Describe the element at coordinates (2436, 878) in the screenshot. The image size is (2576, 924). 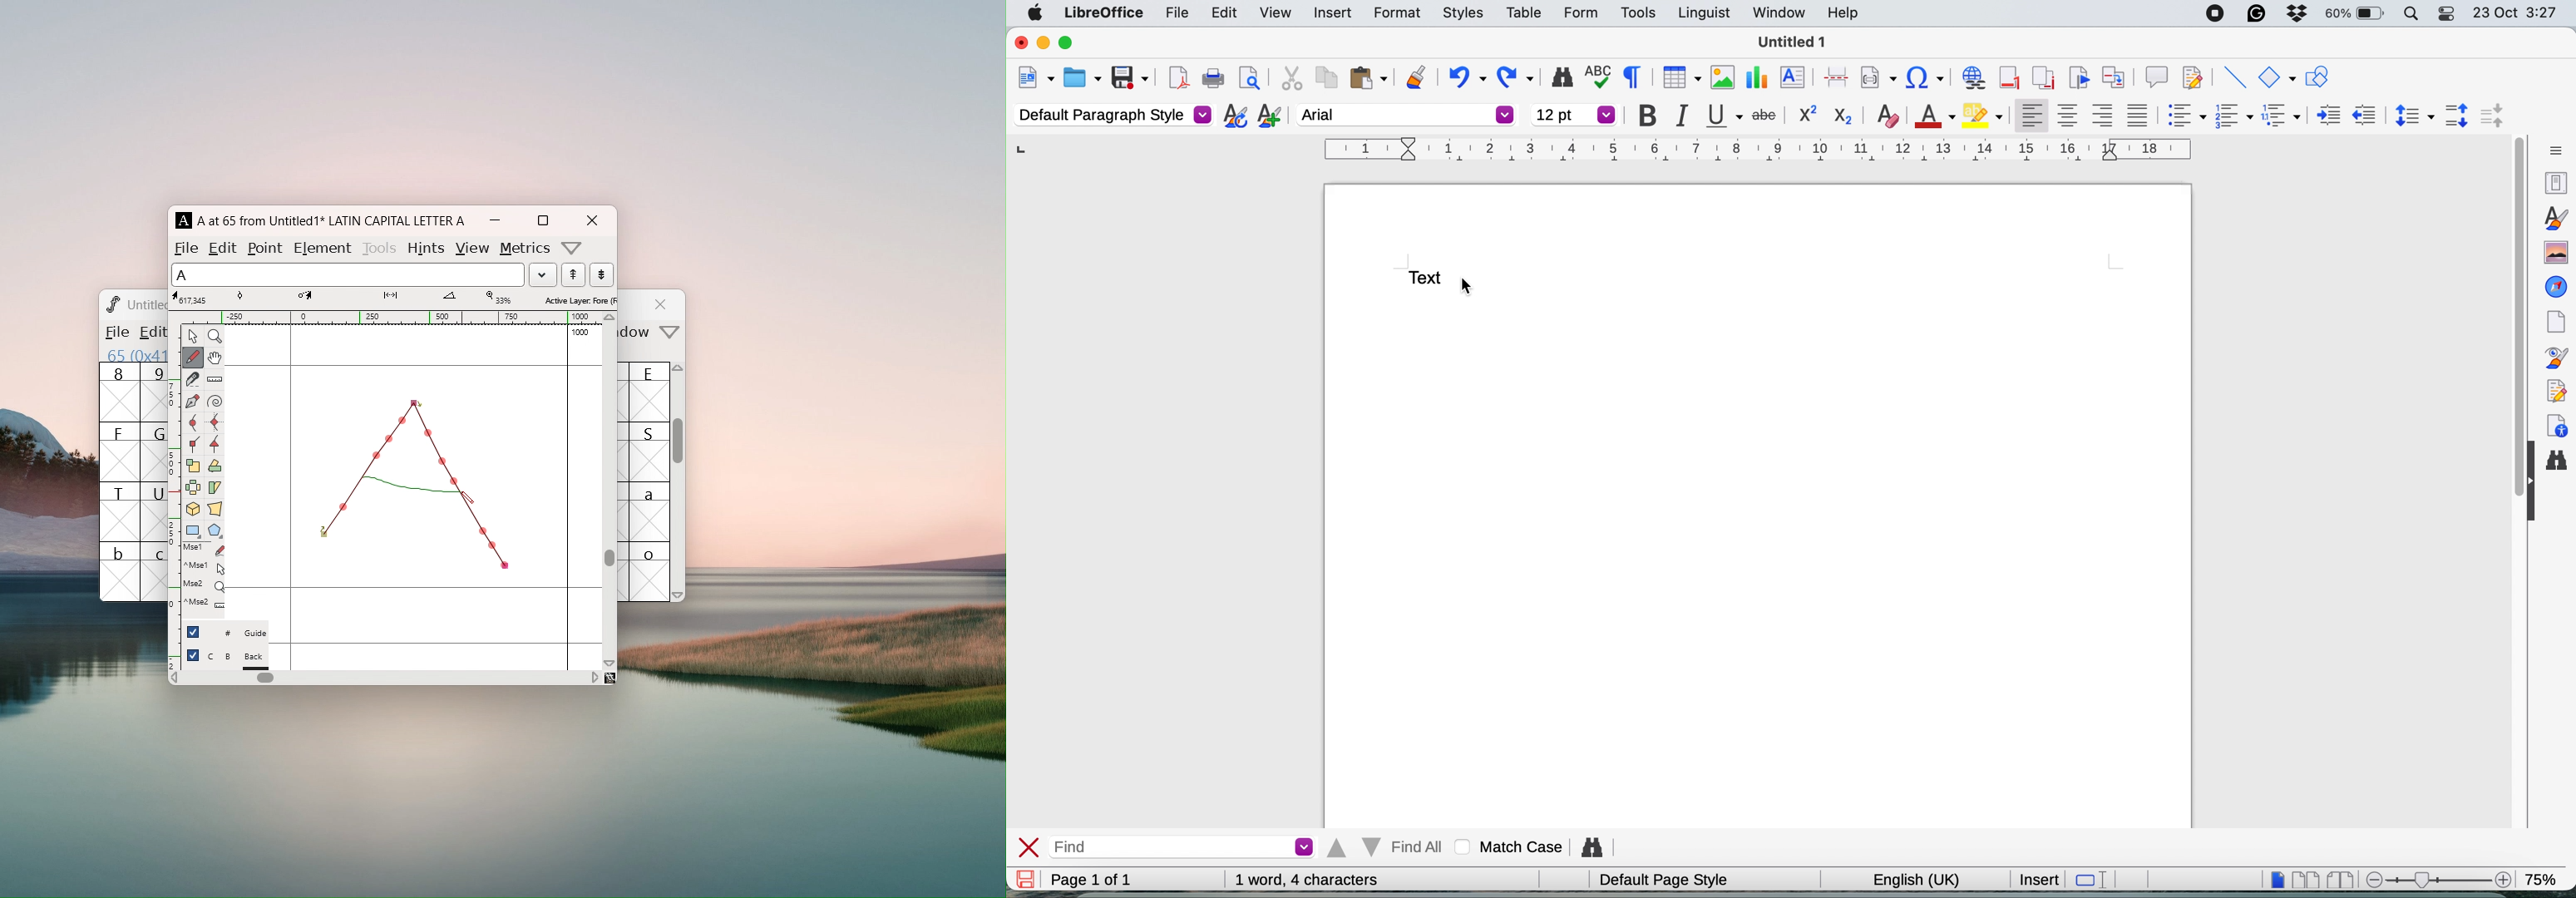
I see `zoom scale` at that location.